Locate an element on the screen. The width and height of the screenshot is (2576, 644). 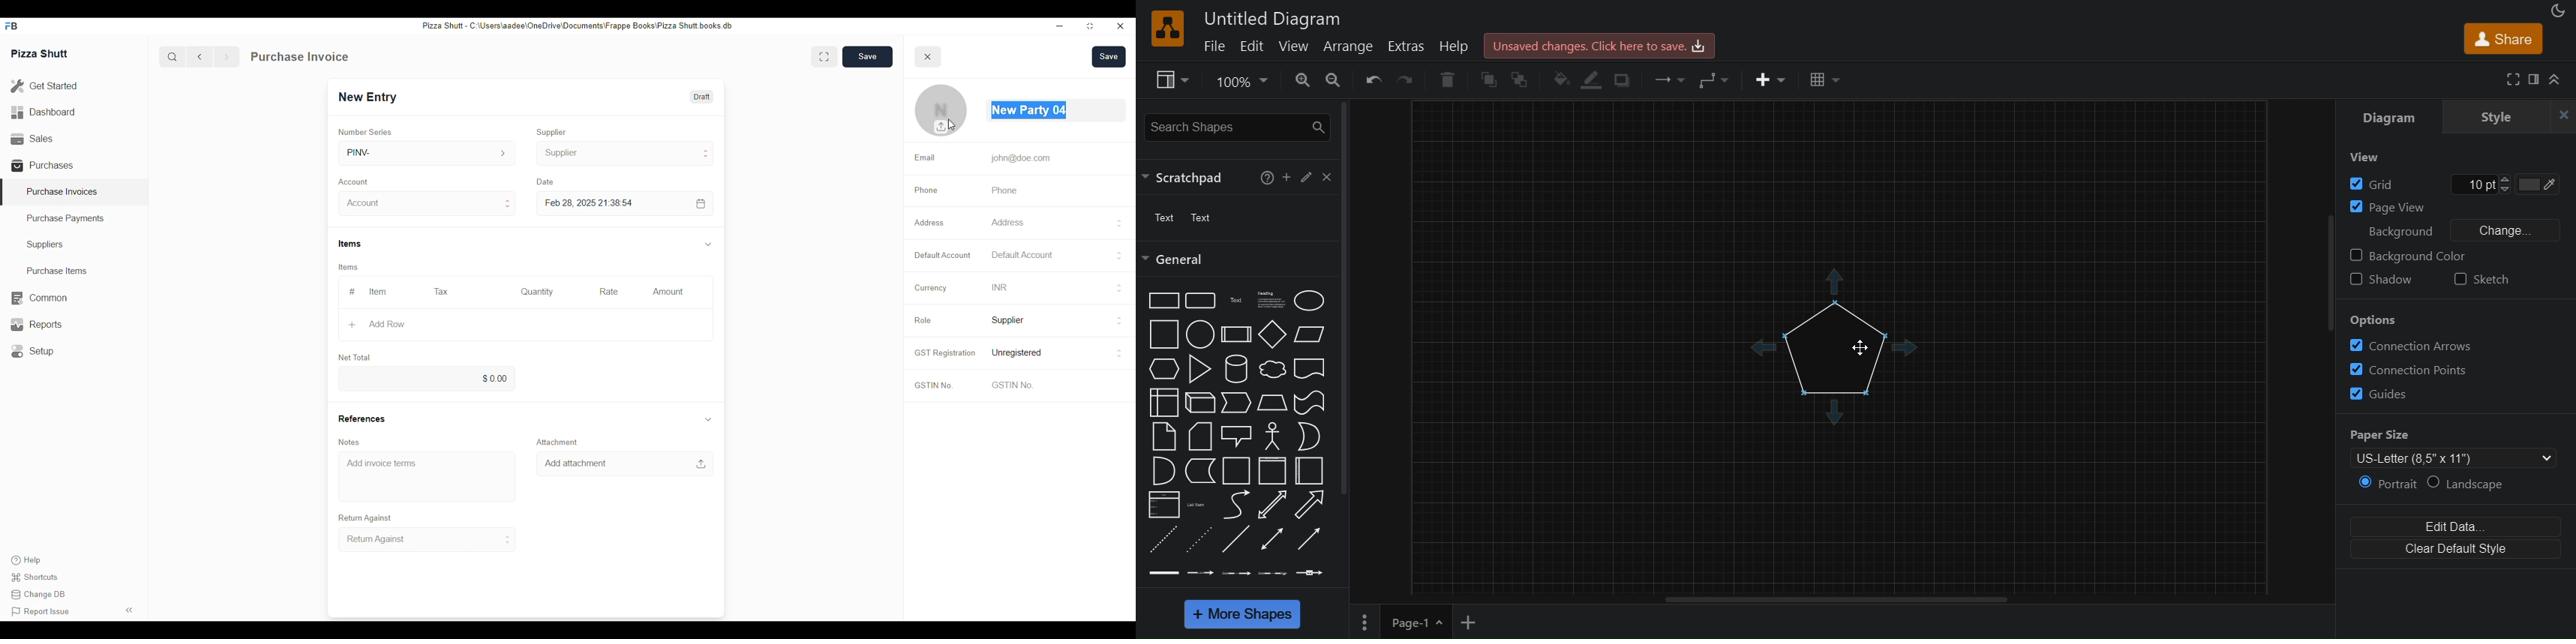
Bidirectional arrow is located at coordinates (1271, 505).